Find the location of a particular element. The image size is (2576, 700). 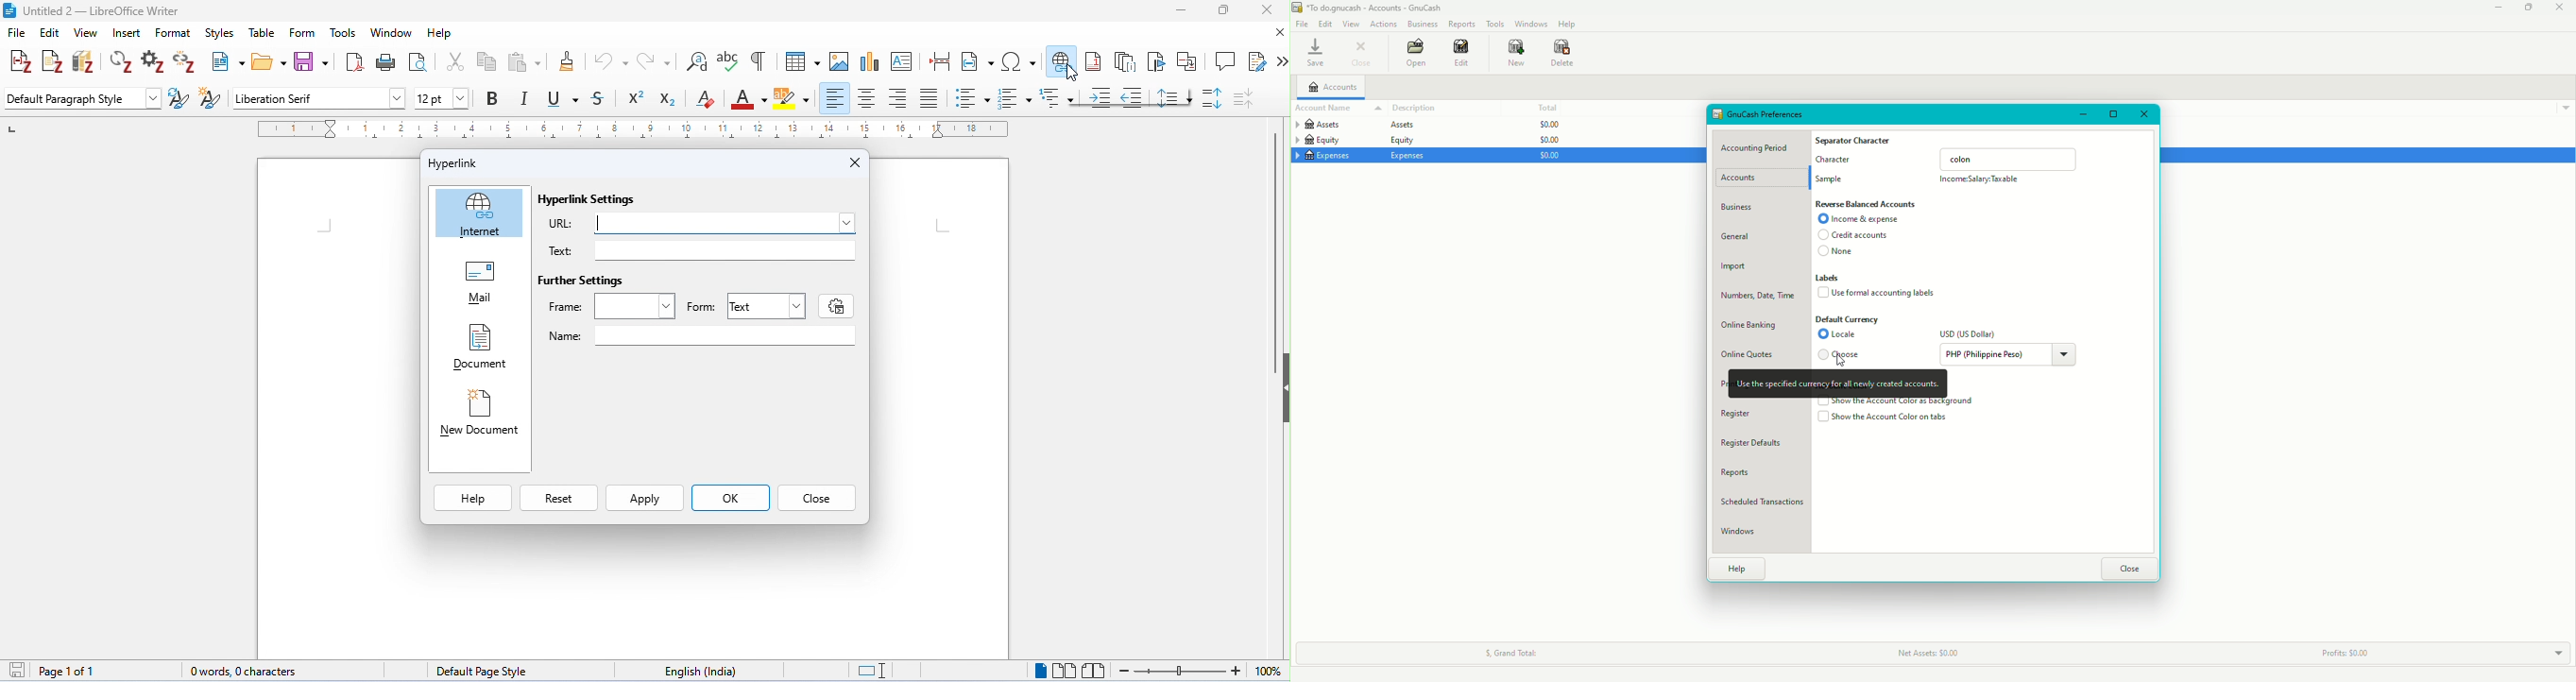

multipage view is located at coordinates (1063, 670).